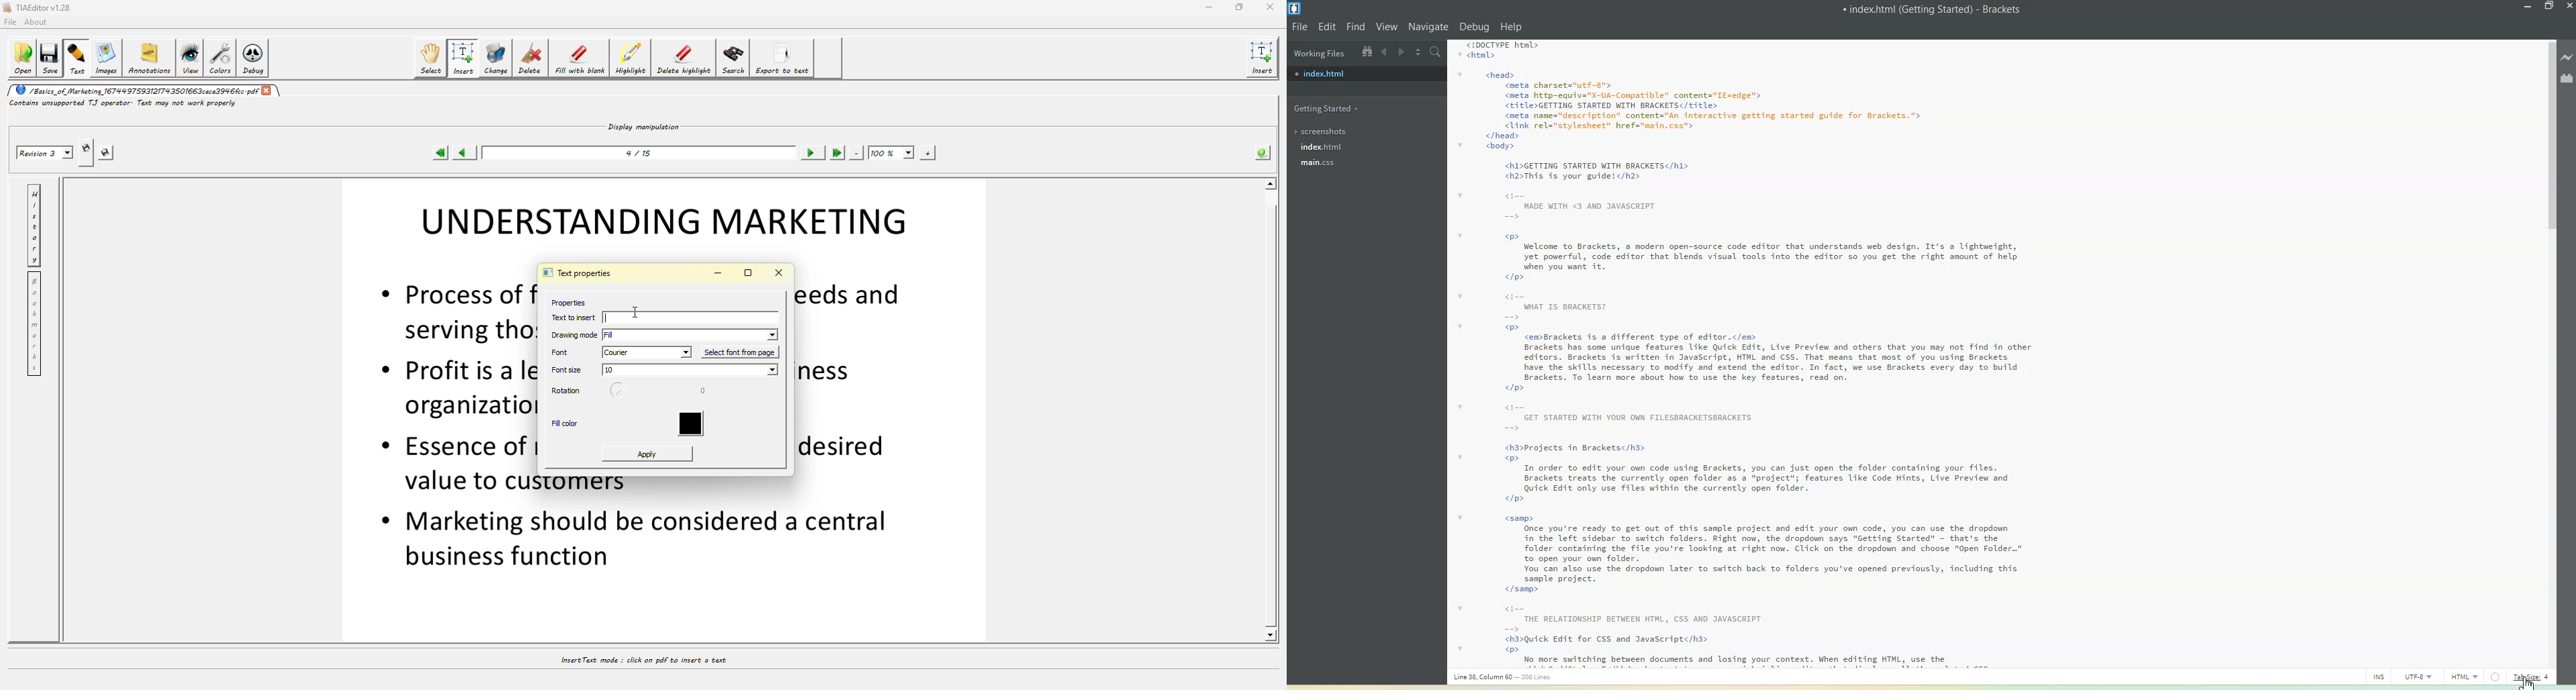  I want to click on Help, so click(1512, 28).